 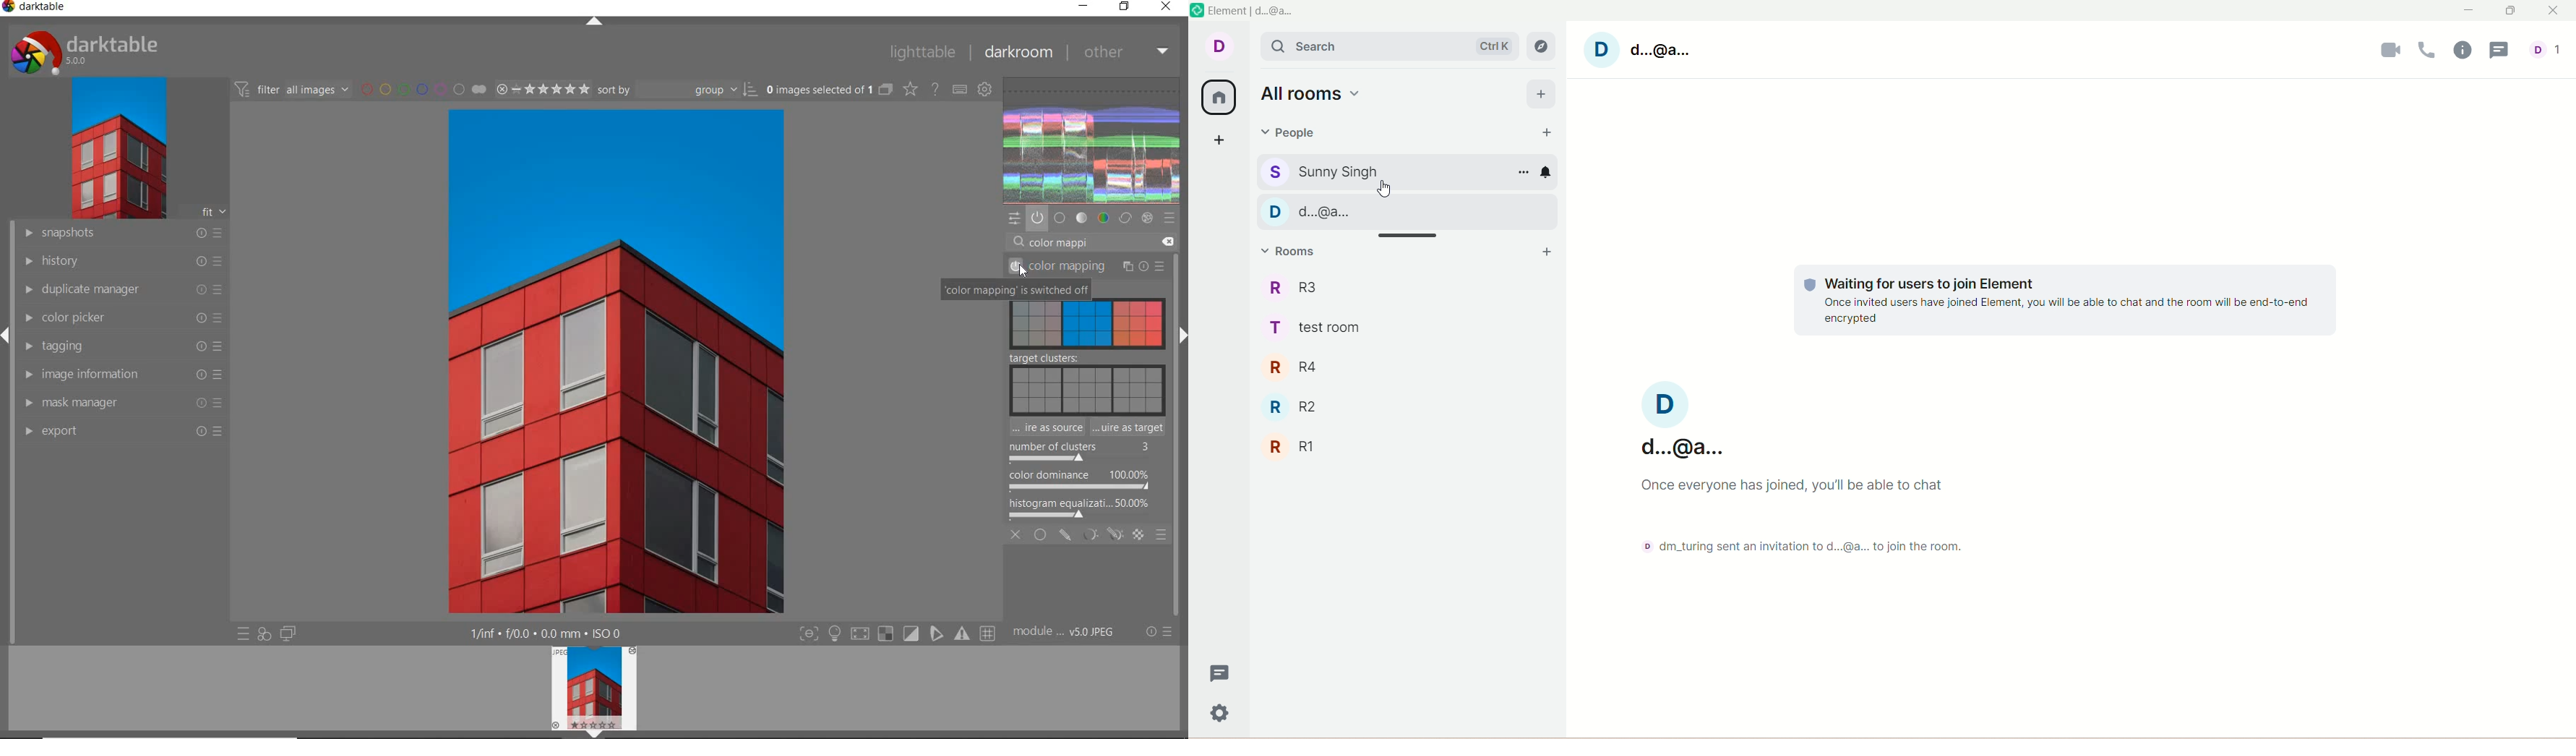 What do you see at coordinates (2469, 11) in the screenshot?
I see `minimize` at bounding box center [2469, 11].